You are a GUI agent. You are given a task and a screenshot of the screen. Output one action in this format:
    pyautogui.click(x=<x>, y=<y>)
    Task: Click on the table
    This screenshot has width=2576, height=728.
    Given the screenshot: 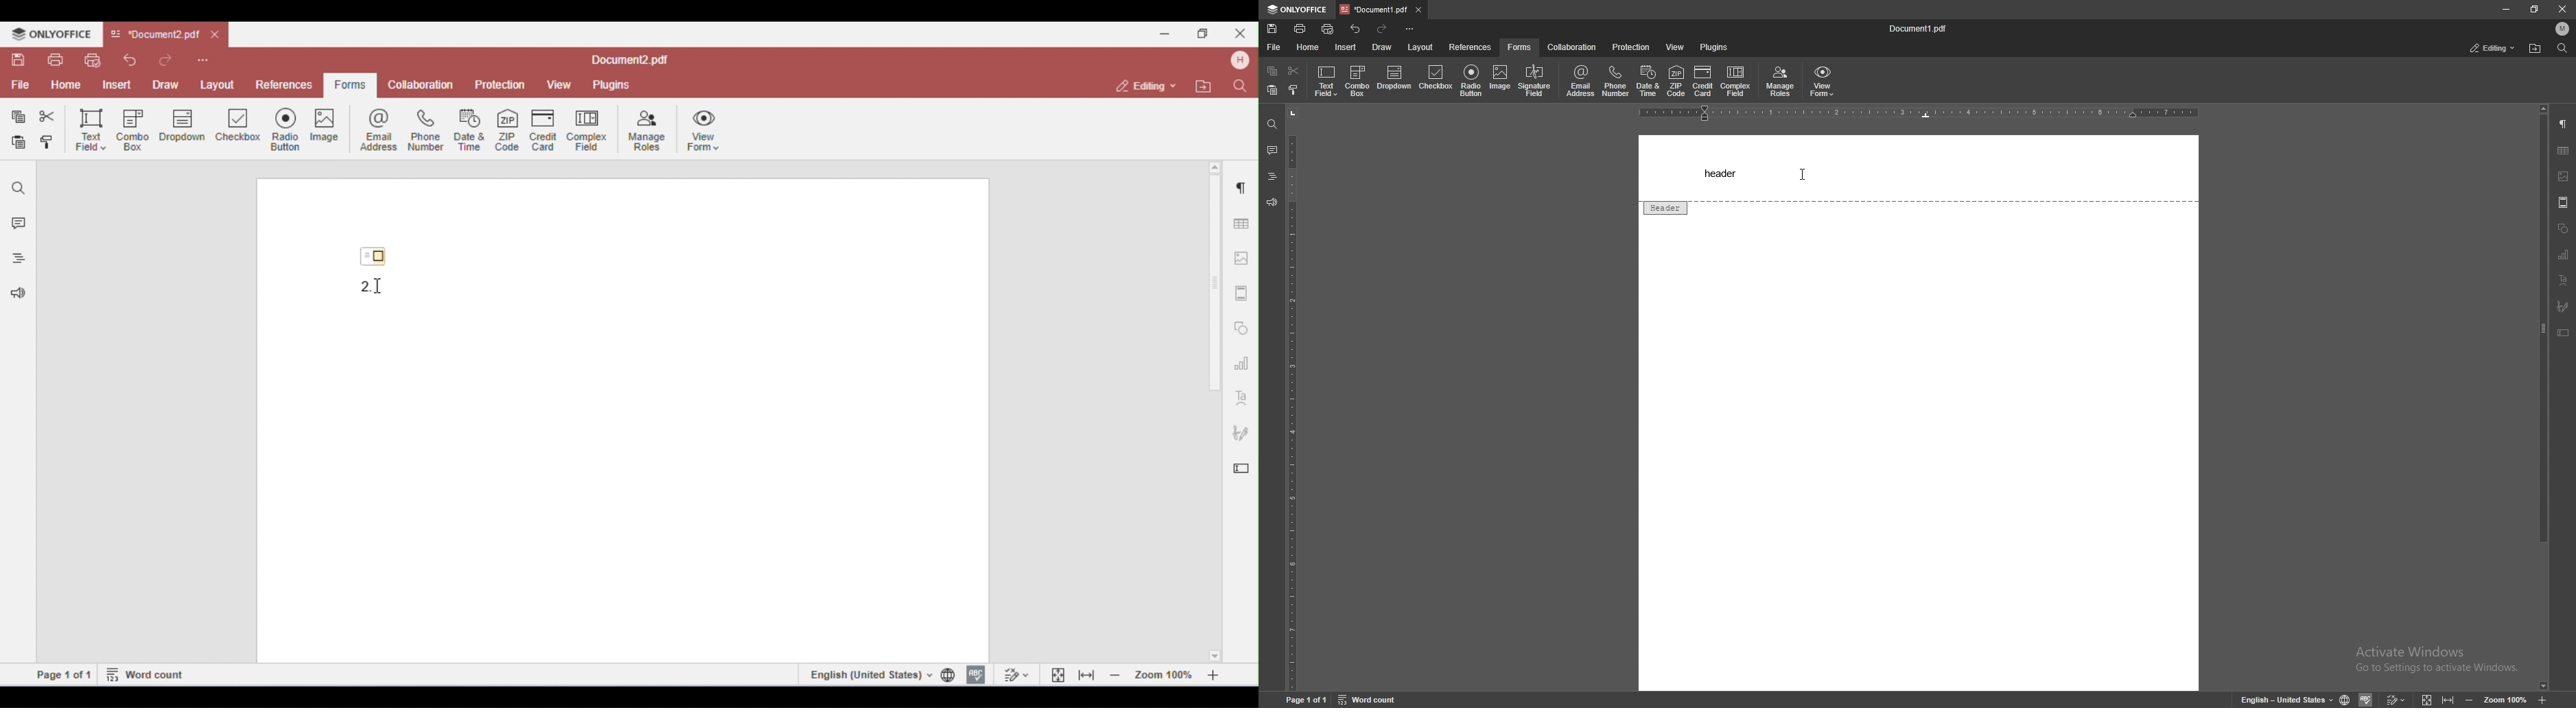 What is the action you would take?
    pyautogui.click(x=2564, y=151)
    